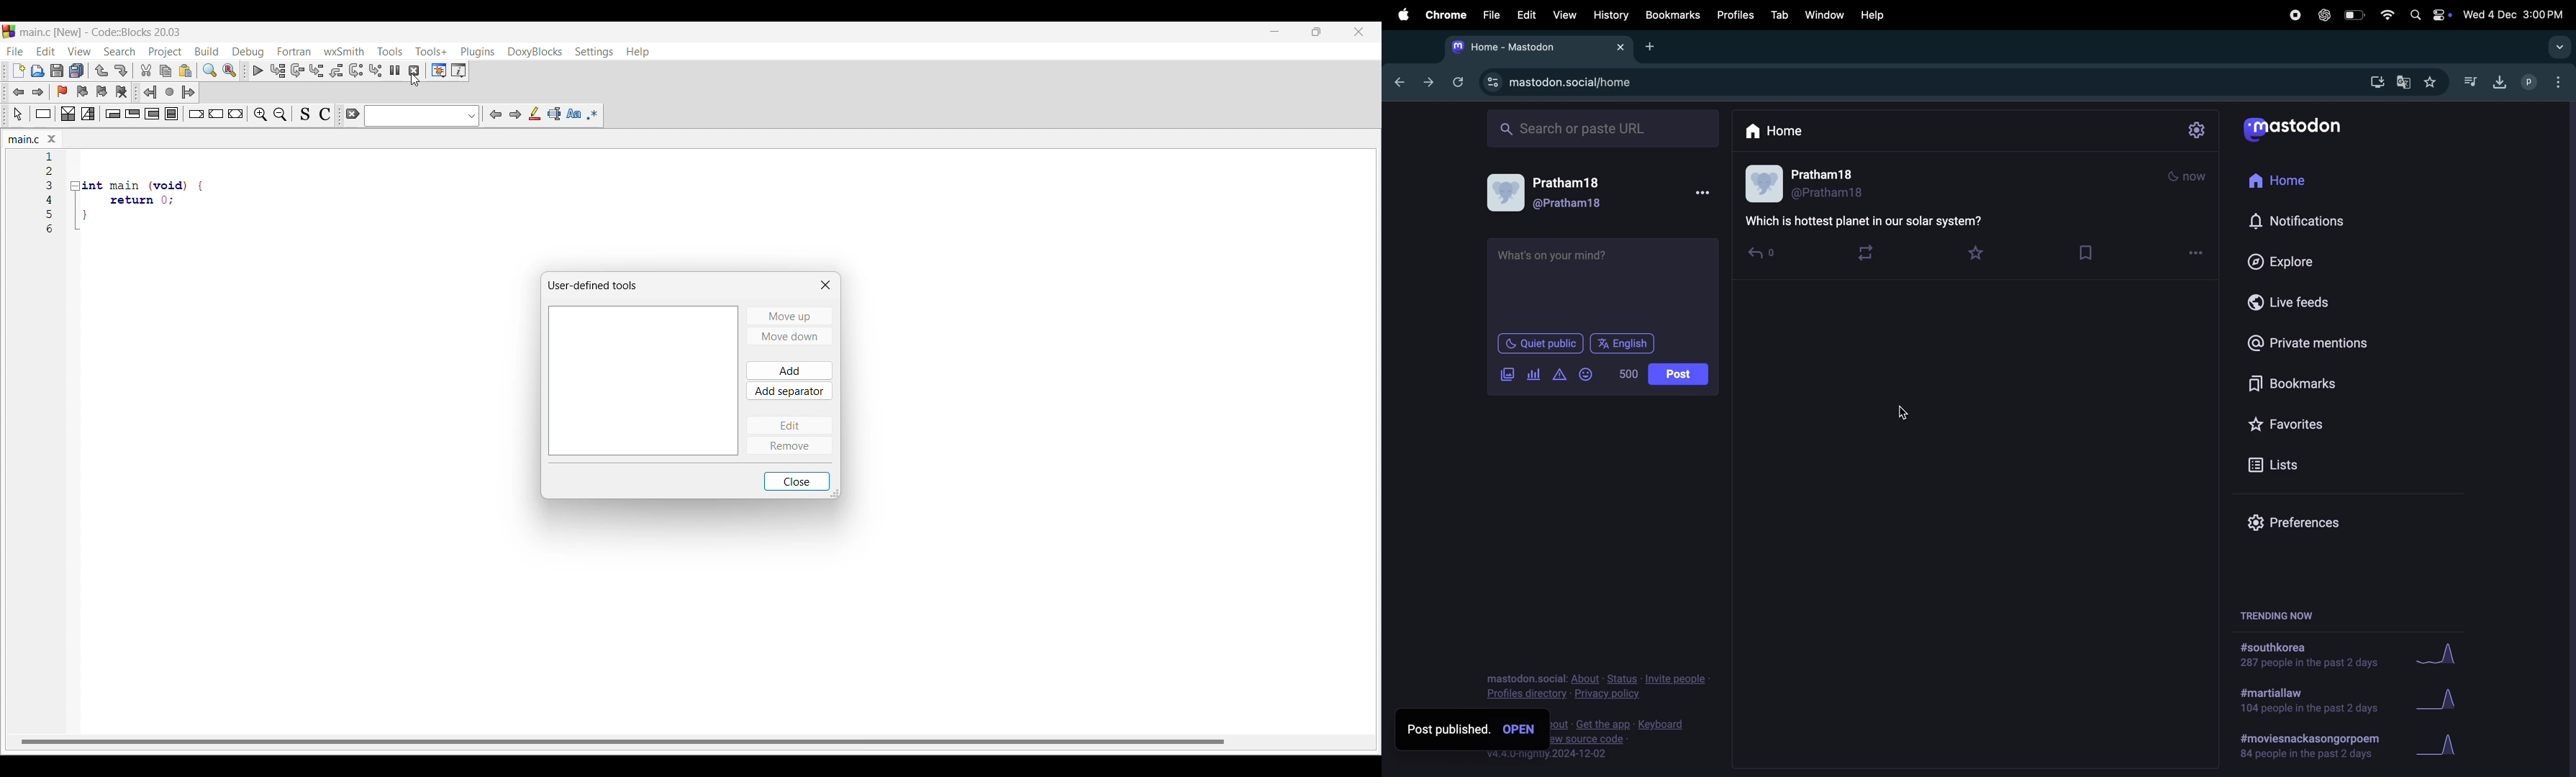  Describe the element at coordinates (1977, 252) in the screenshot. I see `favourites` at that location.